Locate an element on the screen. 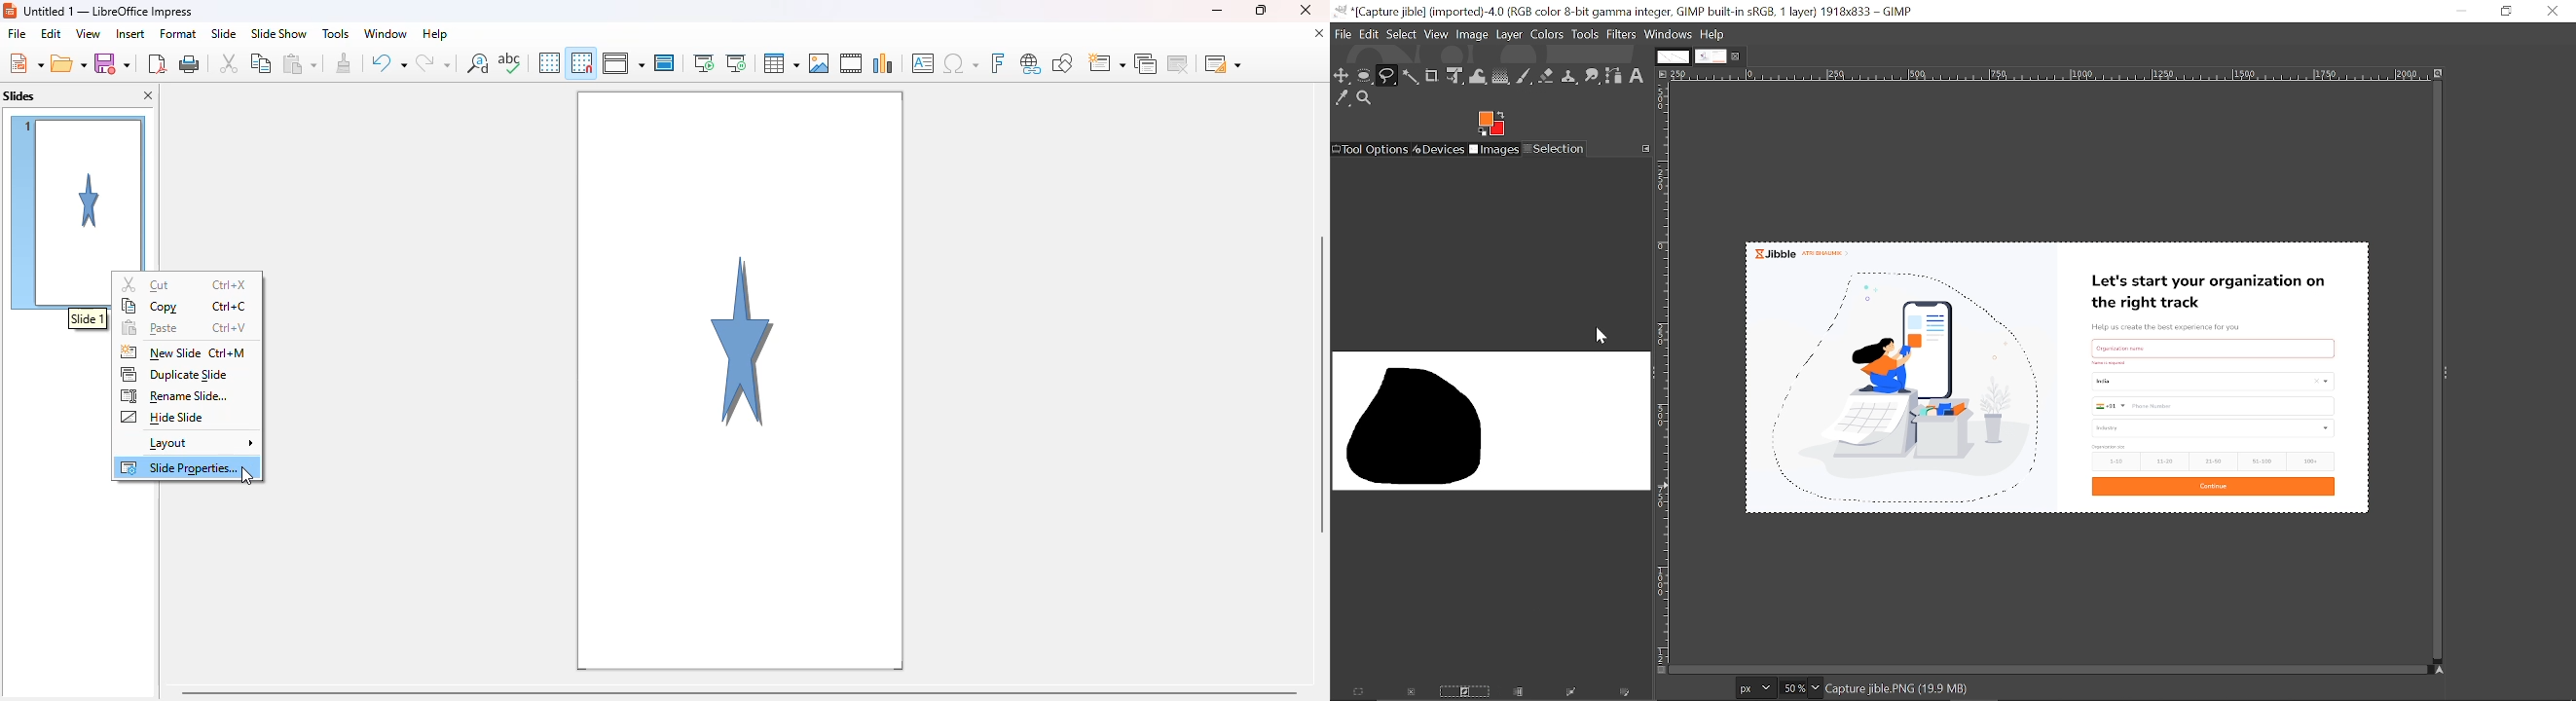 This screenshot has height=728, width=2576. Horizontal label is located at coordinates (2050, 77).